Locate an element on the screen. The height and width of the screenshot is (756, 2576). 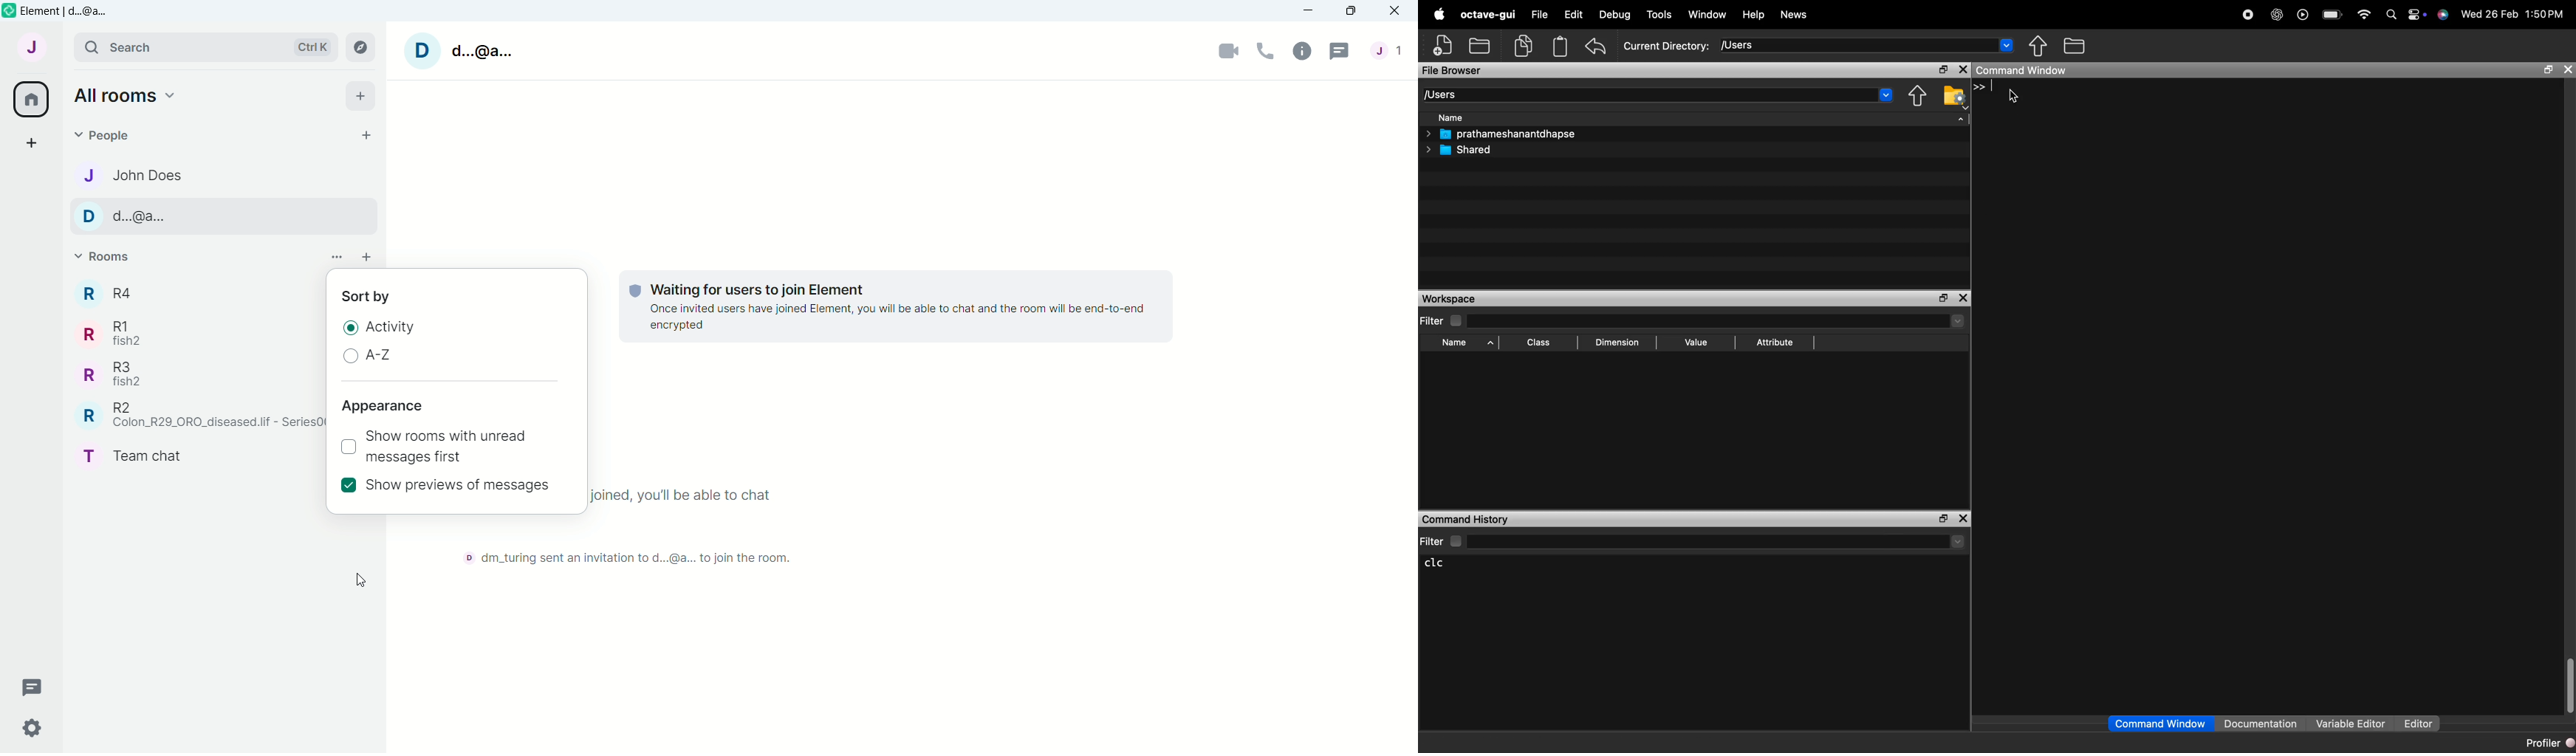
Threads is located at coordinates (26, 690).